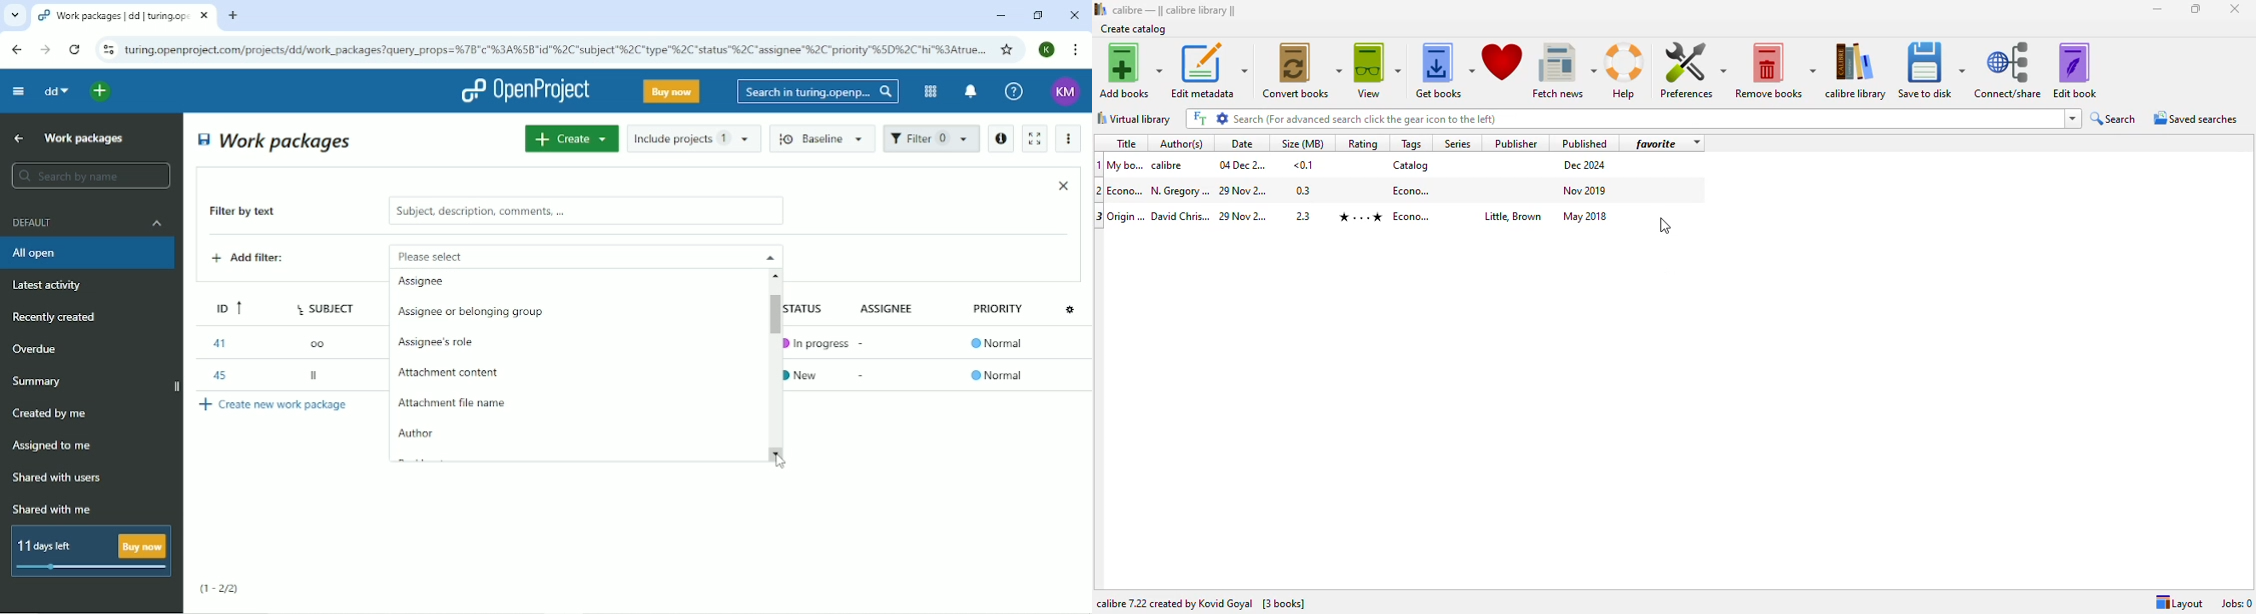  Describe the element at coordinates (53, 446) in the screenshot. I see `Assigned to me` at that location.